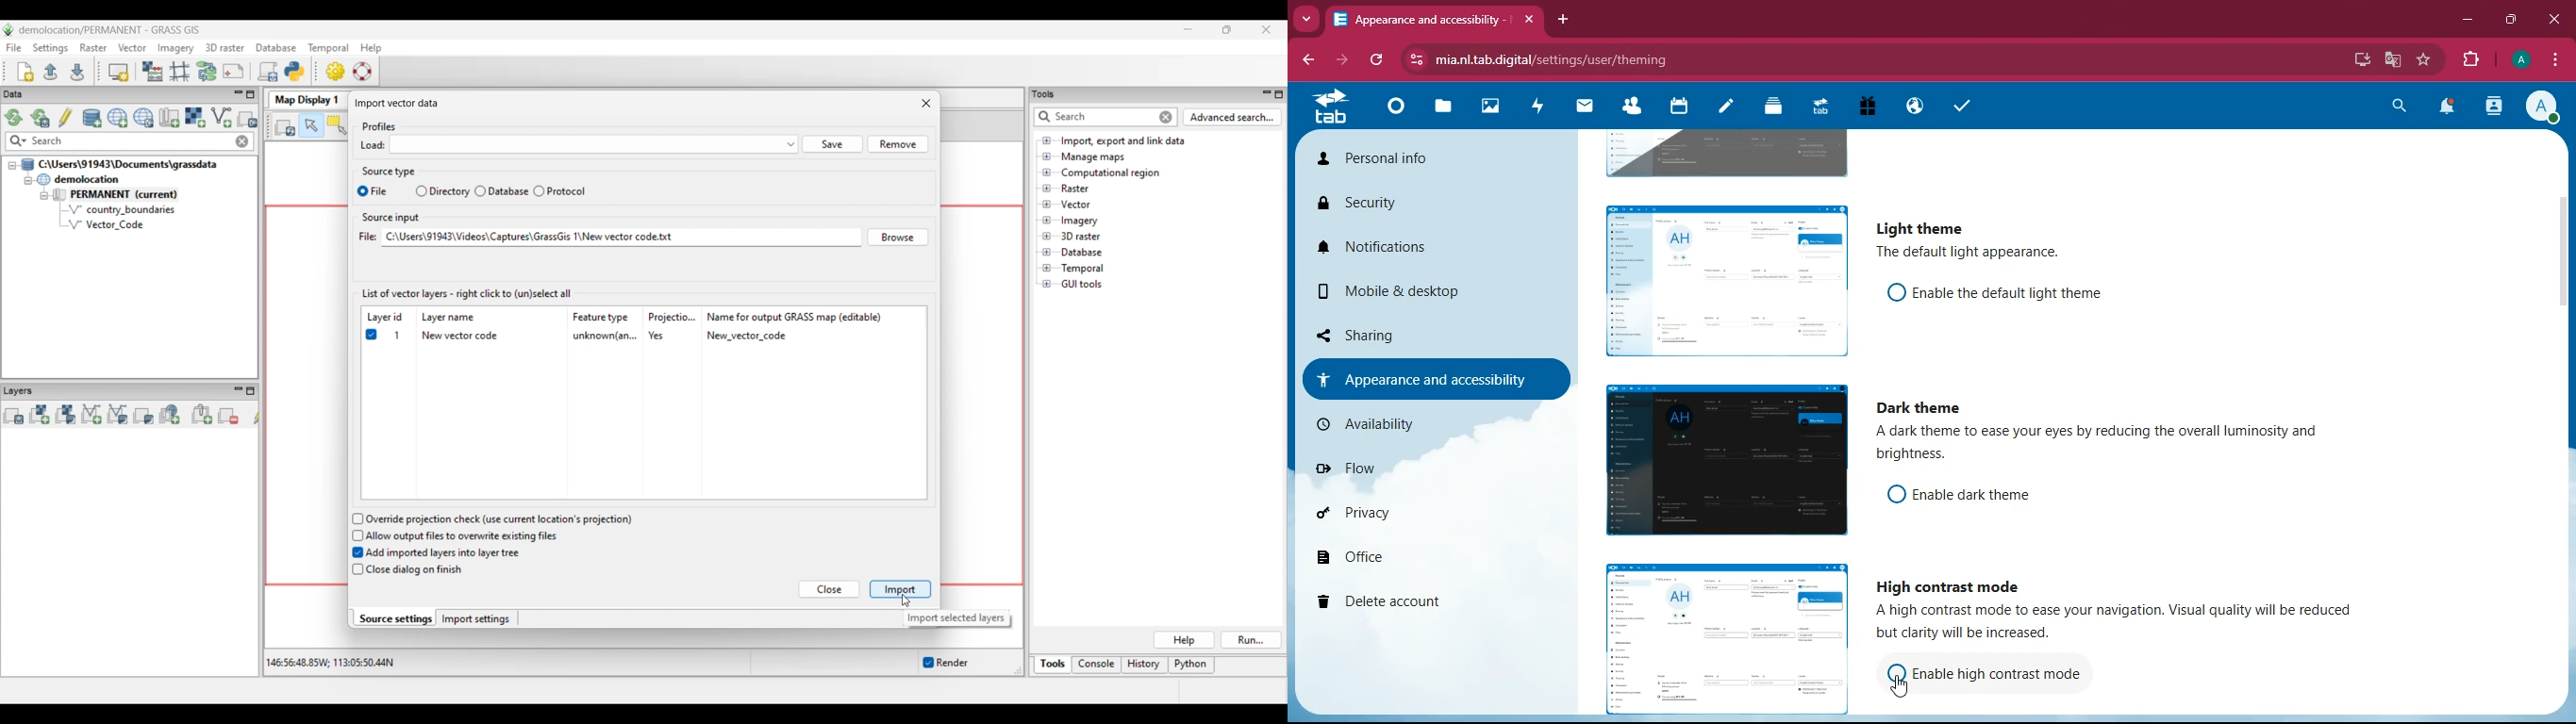 The height and width of the screenshot is (728, 2576). What do you see at coordinates (2554, 61) in the screenshot?
I see `menu` at bounding box center [2554, 61].